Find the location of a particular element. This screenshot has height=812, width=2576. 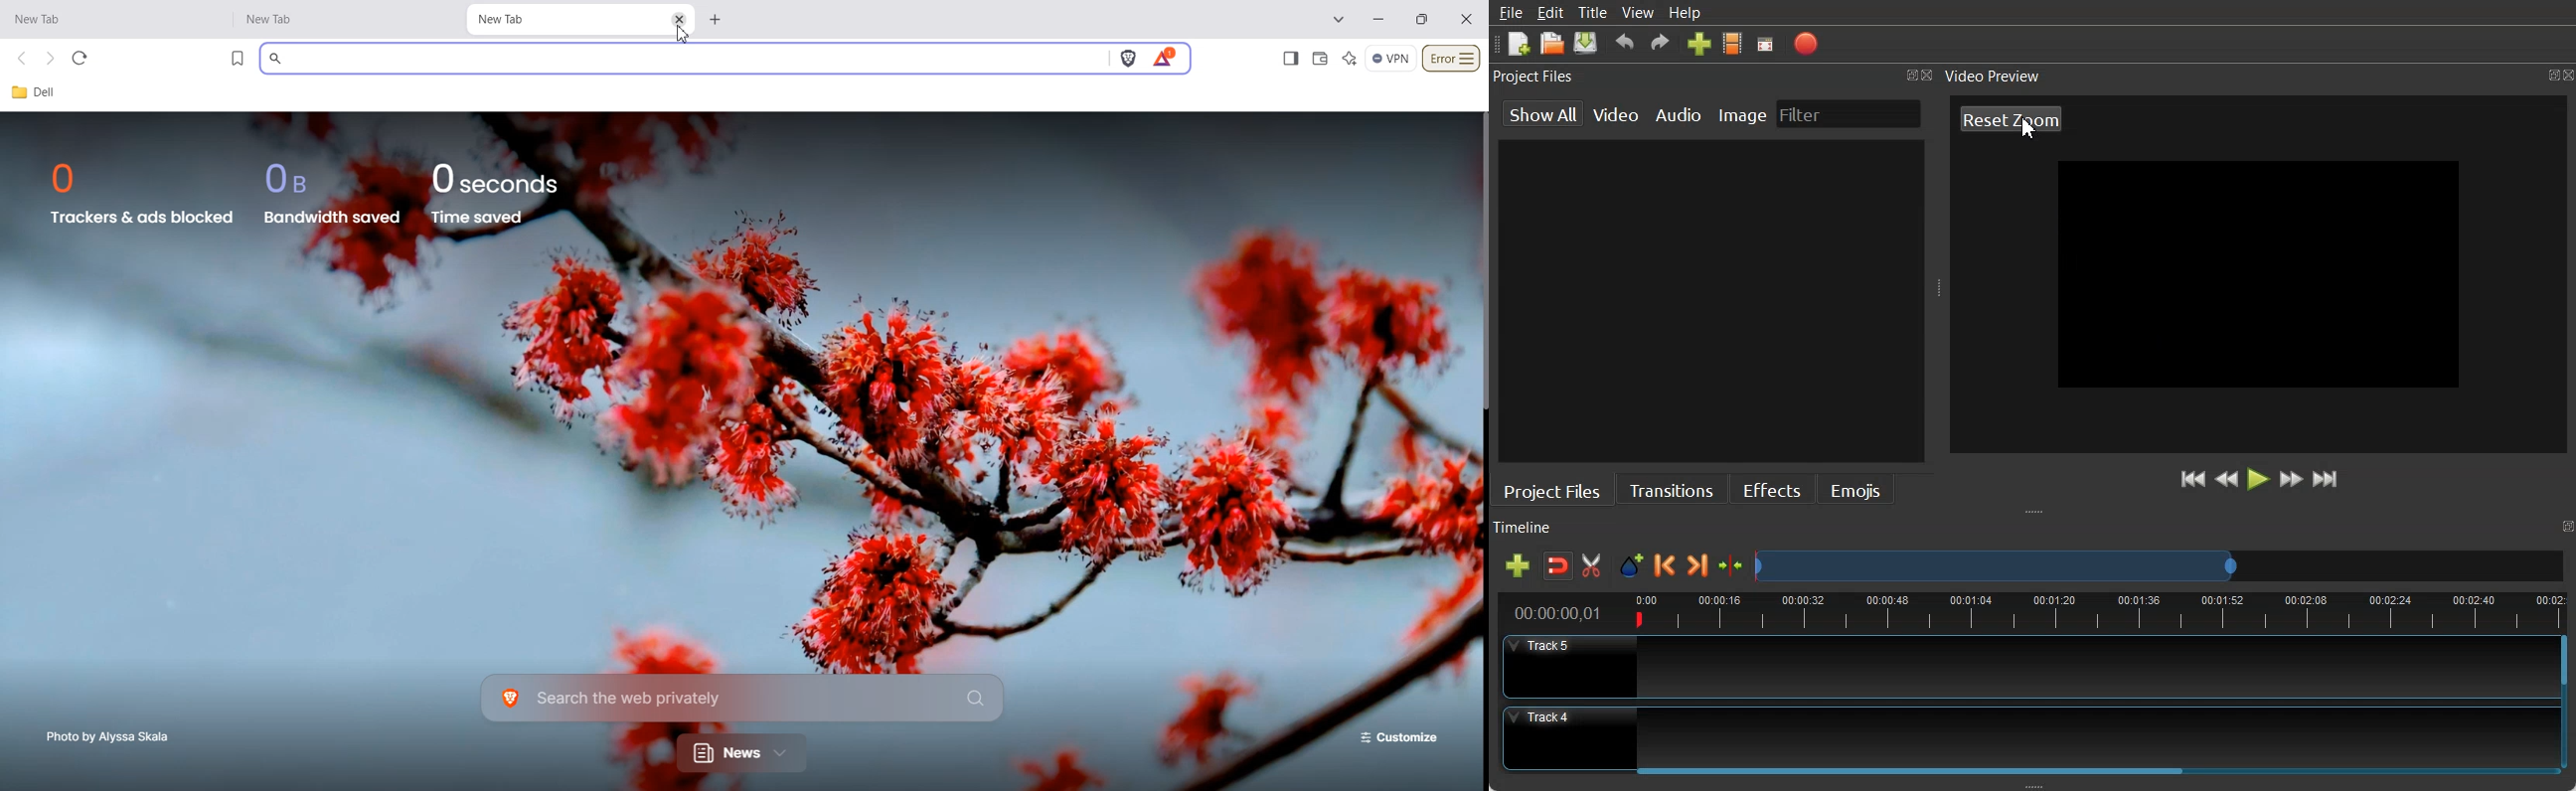

Filter is located at coordinates (1850, 114).